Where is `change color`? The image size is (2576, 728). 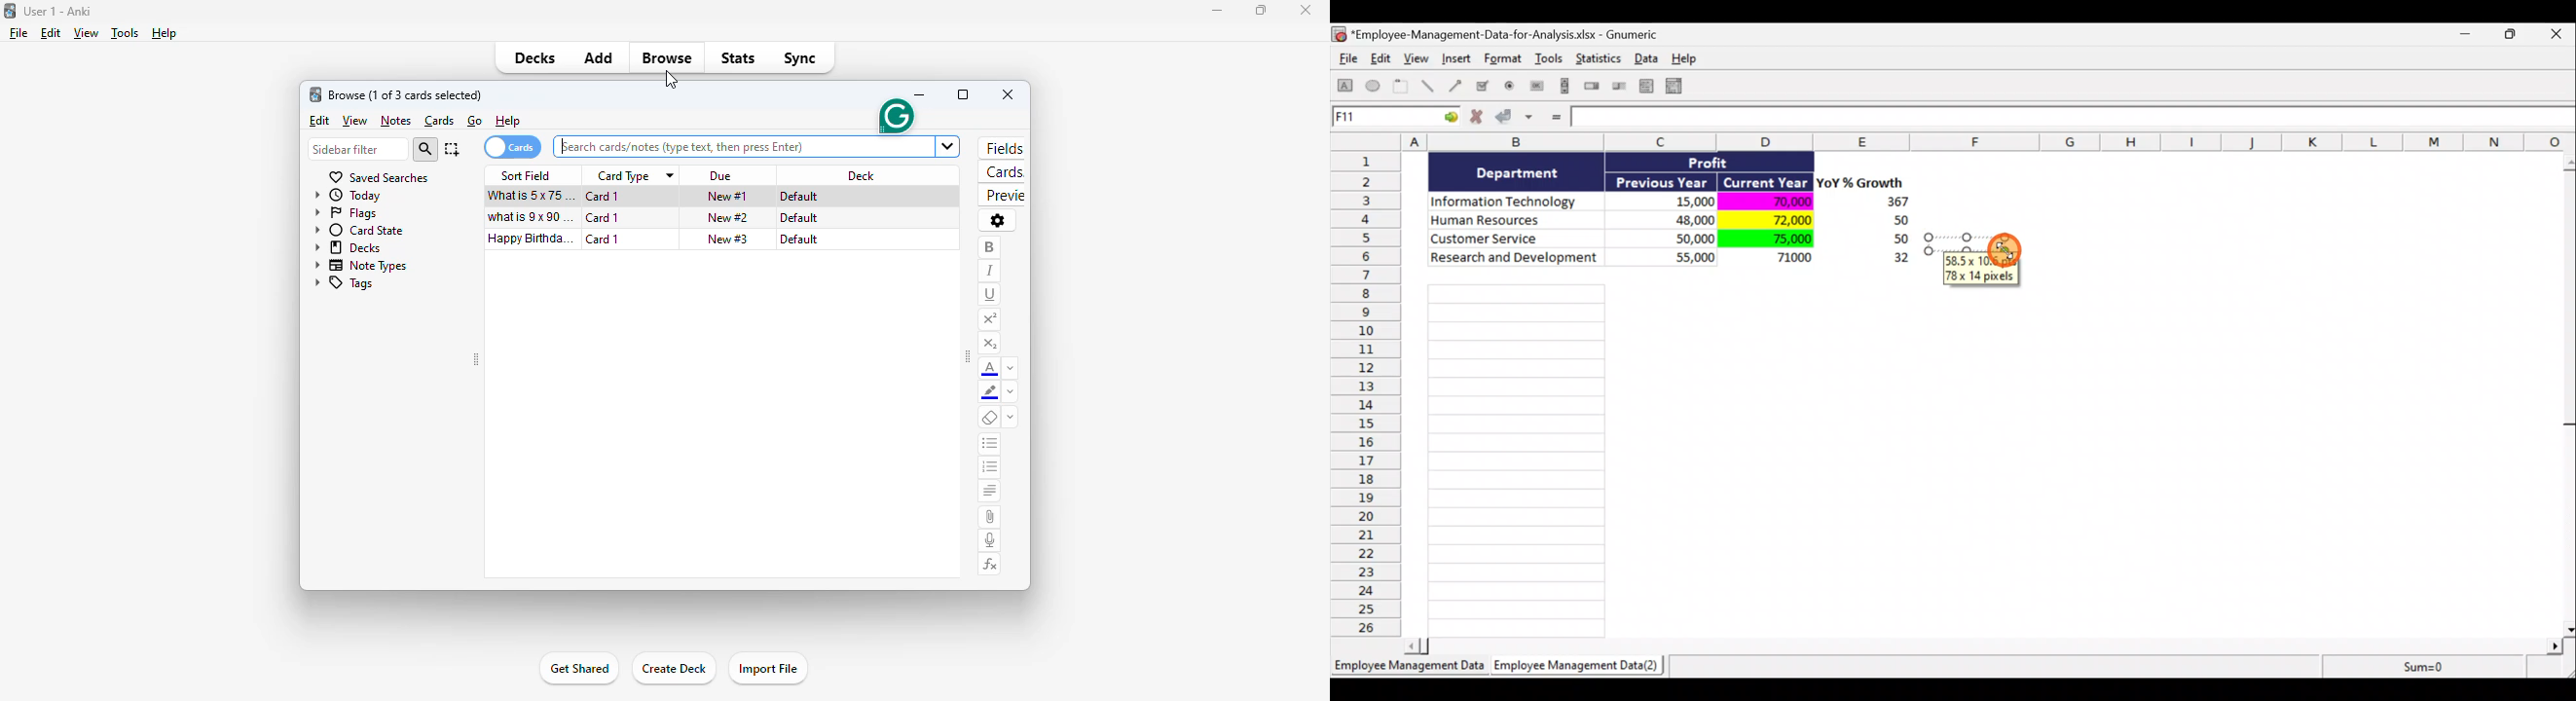
change color is located at coordinates (1011, 392).